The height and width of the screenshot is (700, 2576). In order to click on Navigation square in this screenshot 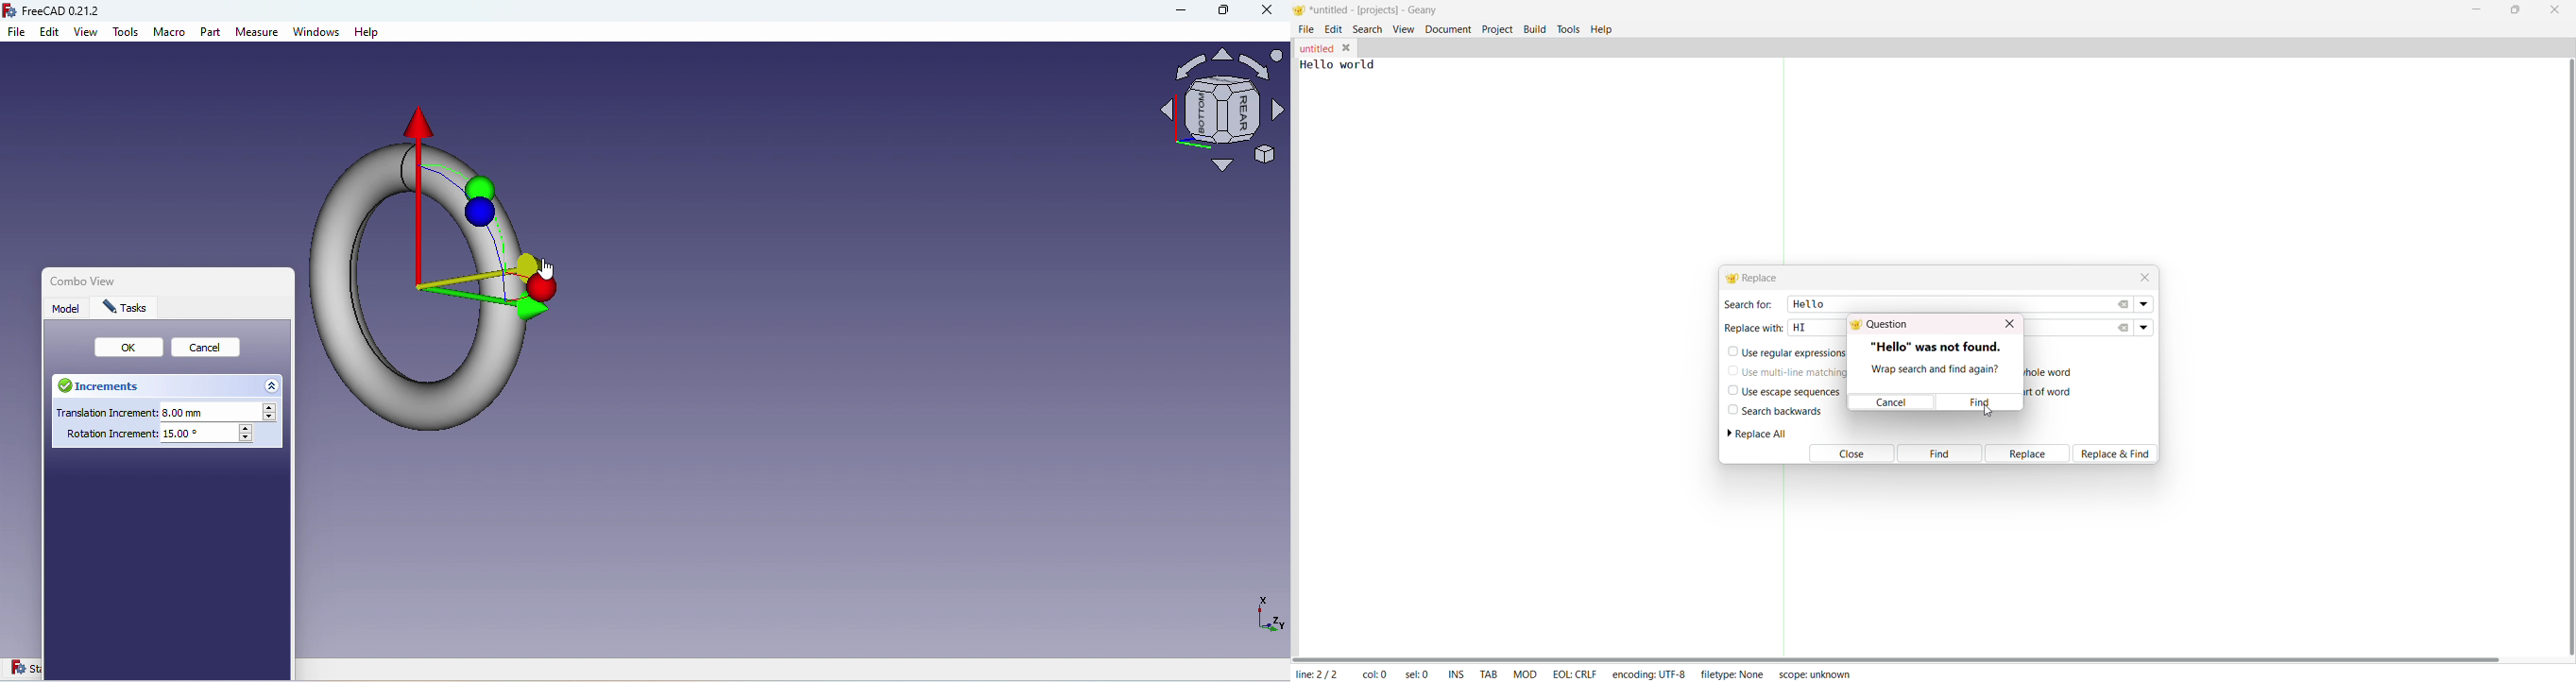, I will do `click(1222, 115)`.